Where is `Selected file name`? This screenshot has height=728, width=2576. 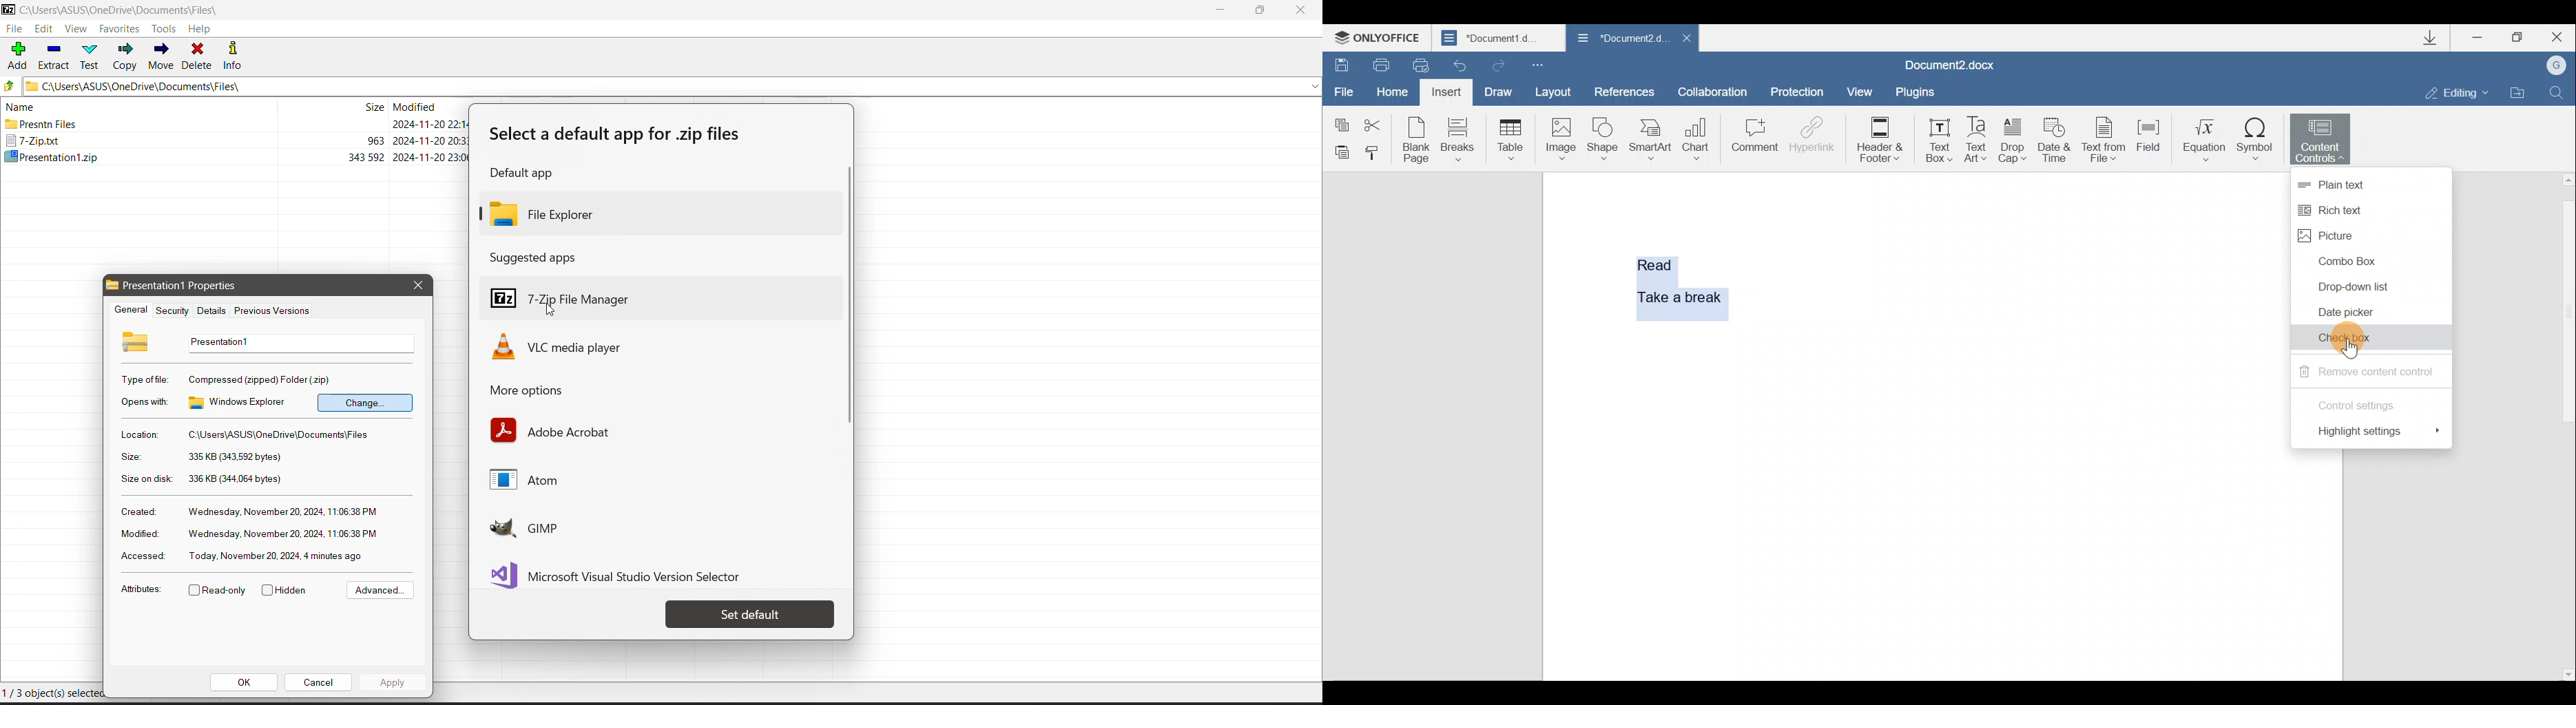 Selected file name is located at coordinates (298, 343).